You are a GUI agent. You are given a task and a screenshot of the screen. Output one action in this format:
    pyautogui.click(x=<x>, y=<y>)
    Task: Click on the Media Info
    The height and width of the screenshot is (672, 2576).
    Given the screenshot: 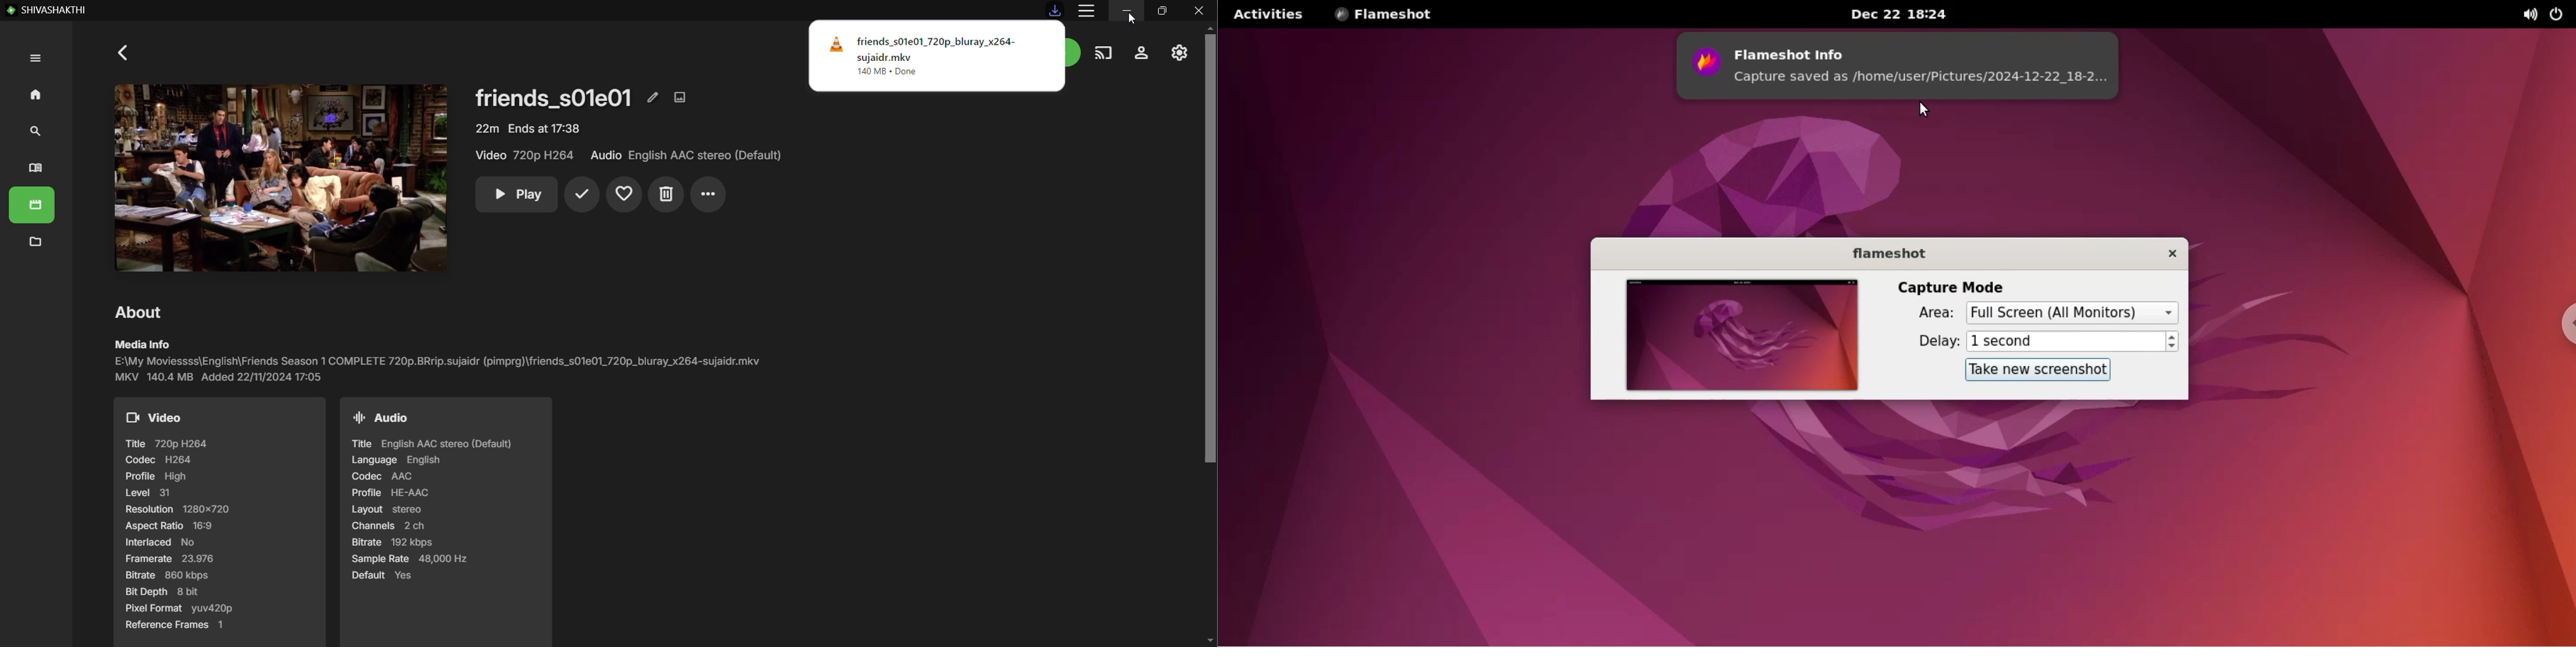 What is the action you would take?
    pyautogui.click(x=439, y=361)
    